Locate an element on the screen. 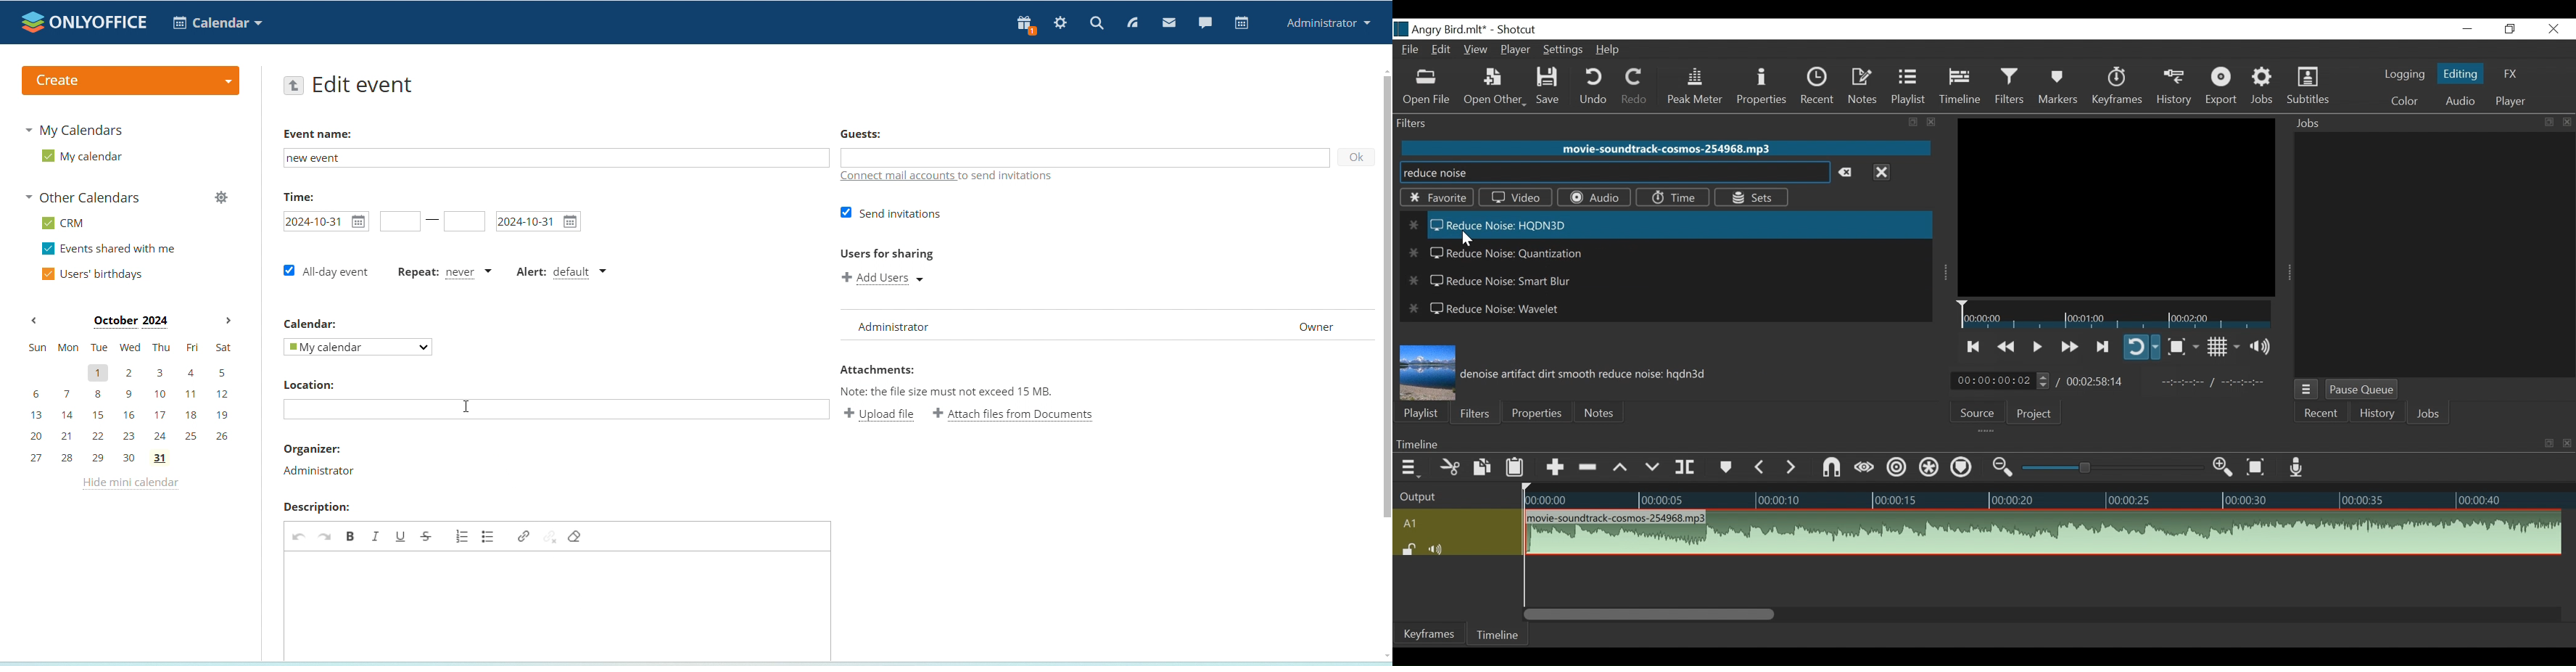  Search is located at coordinates (1614, 174).